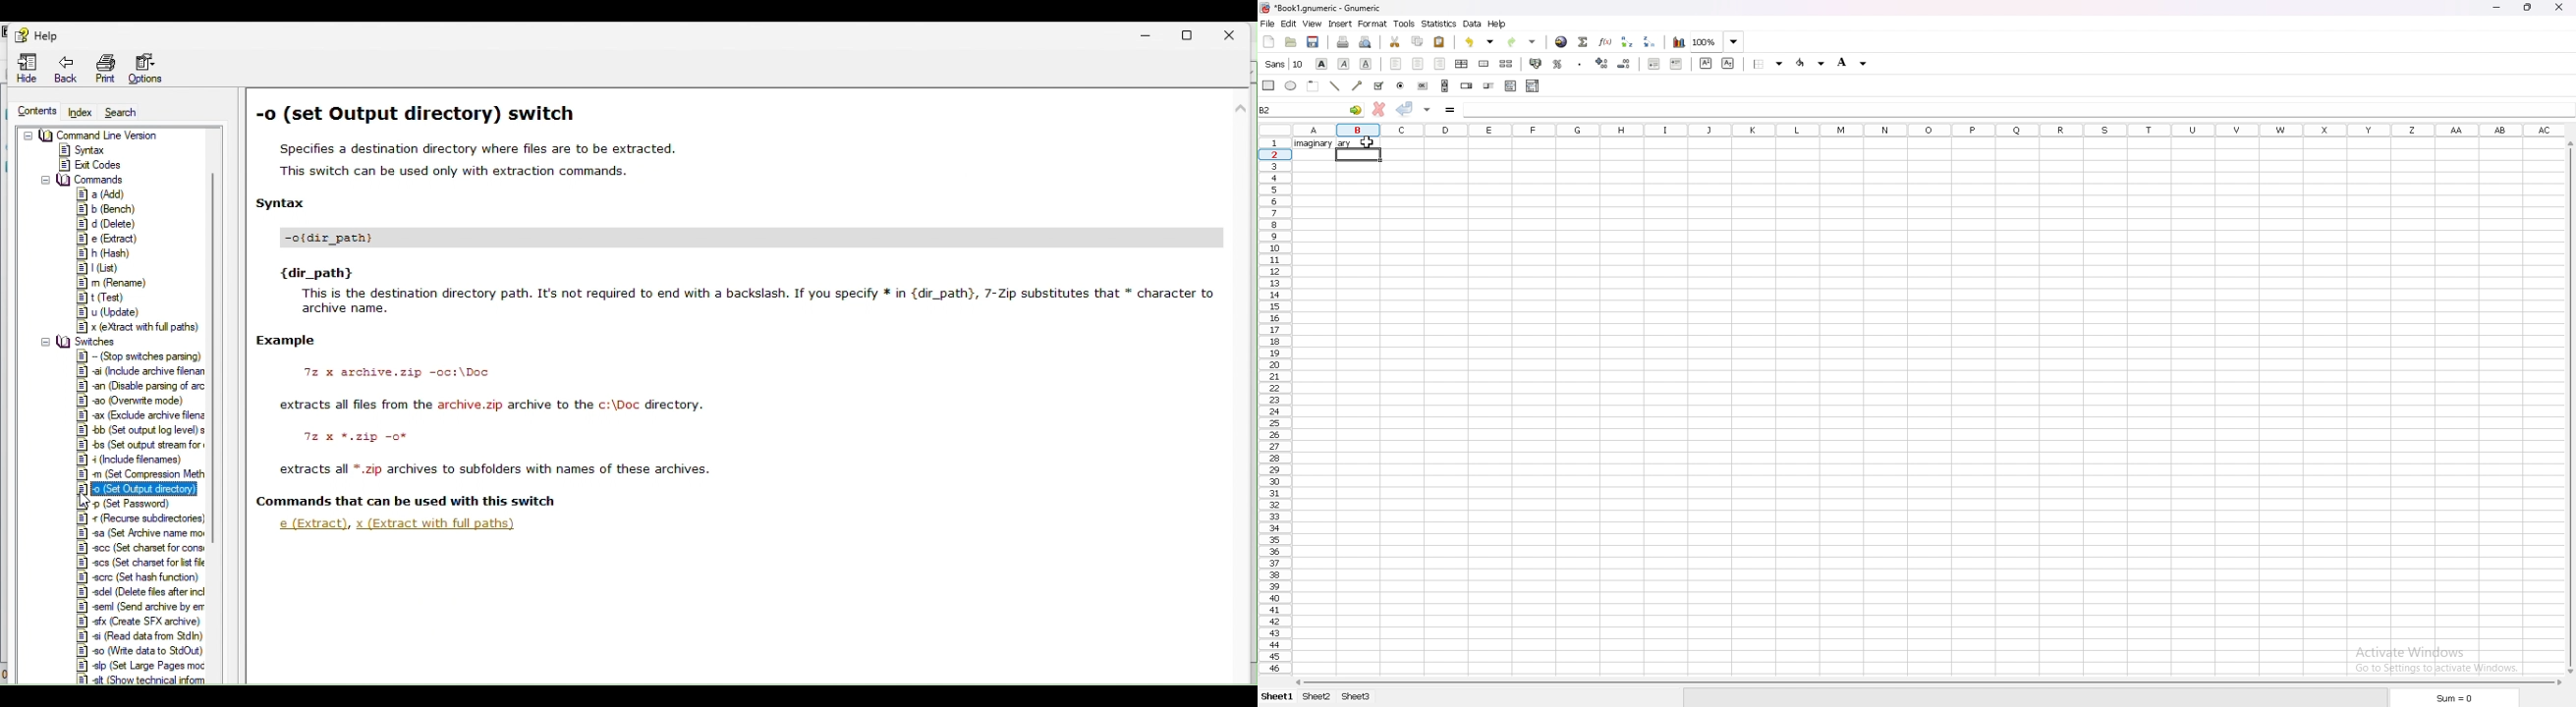  I want to click on sort ascending, so click(1628, 42).